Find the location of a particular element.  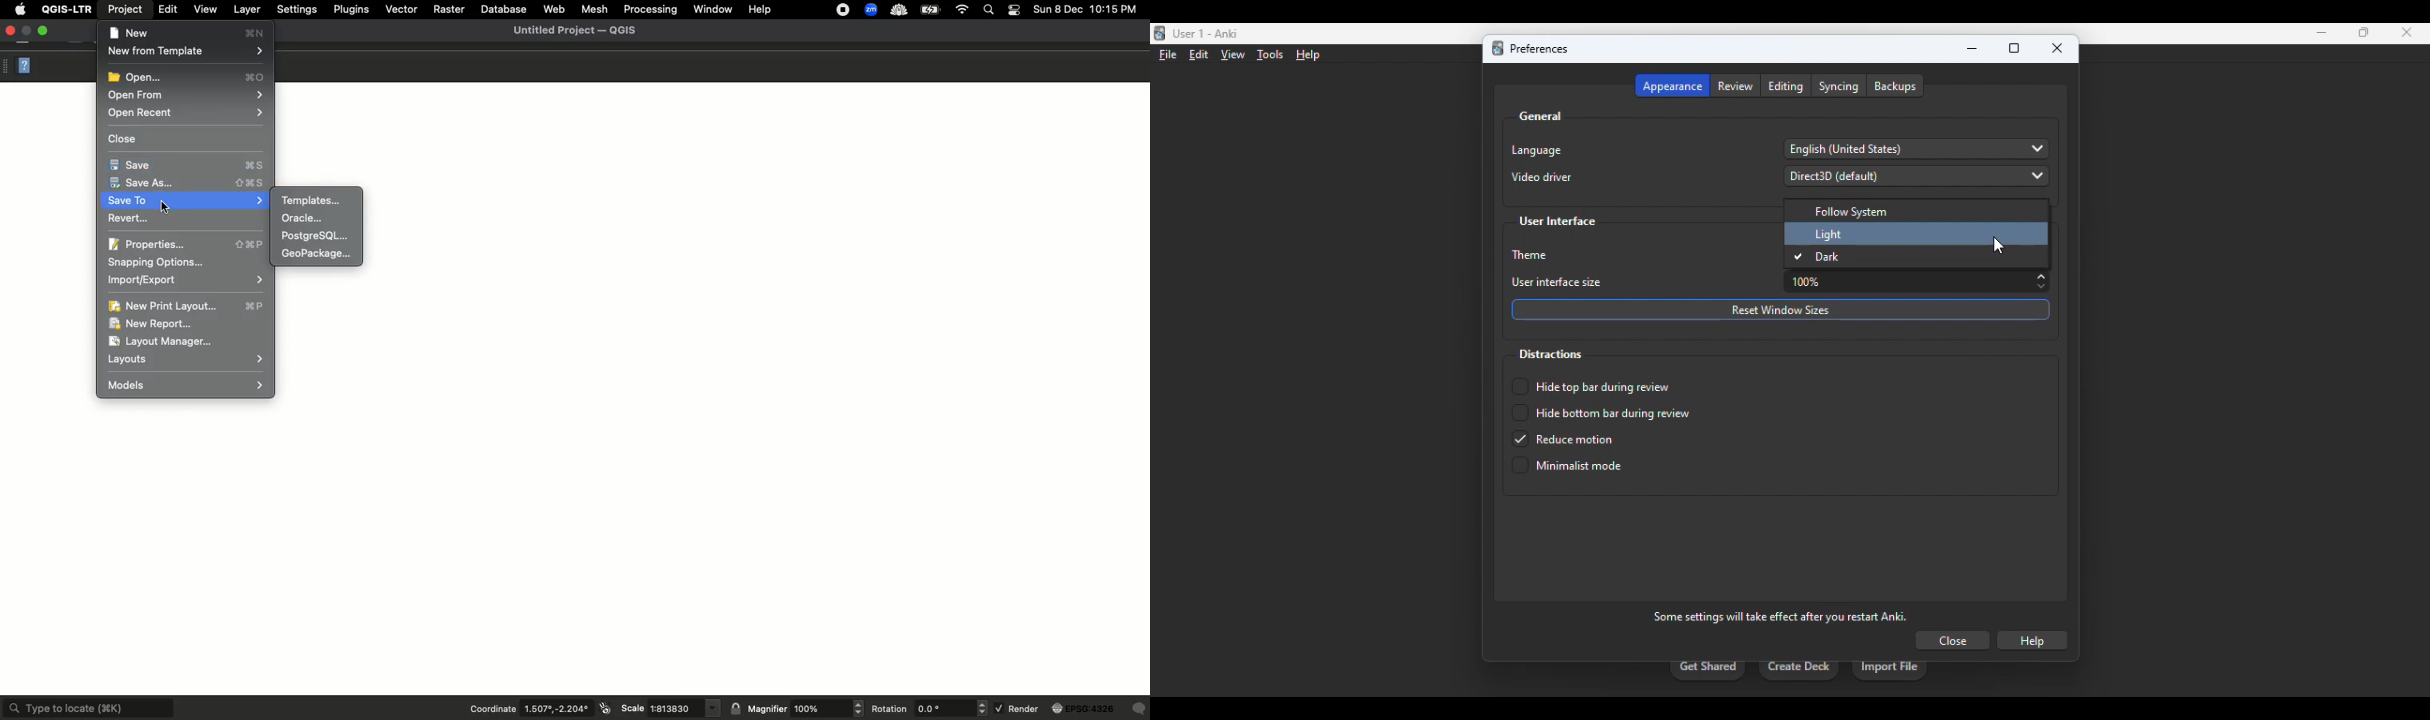

close is located at coordinates (2407, 32).